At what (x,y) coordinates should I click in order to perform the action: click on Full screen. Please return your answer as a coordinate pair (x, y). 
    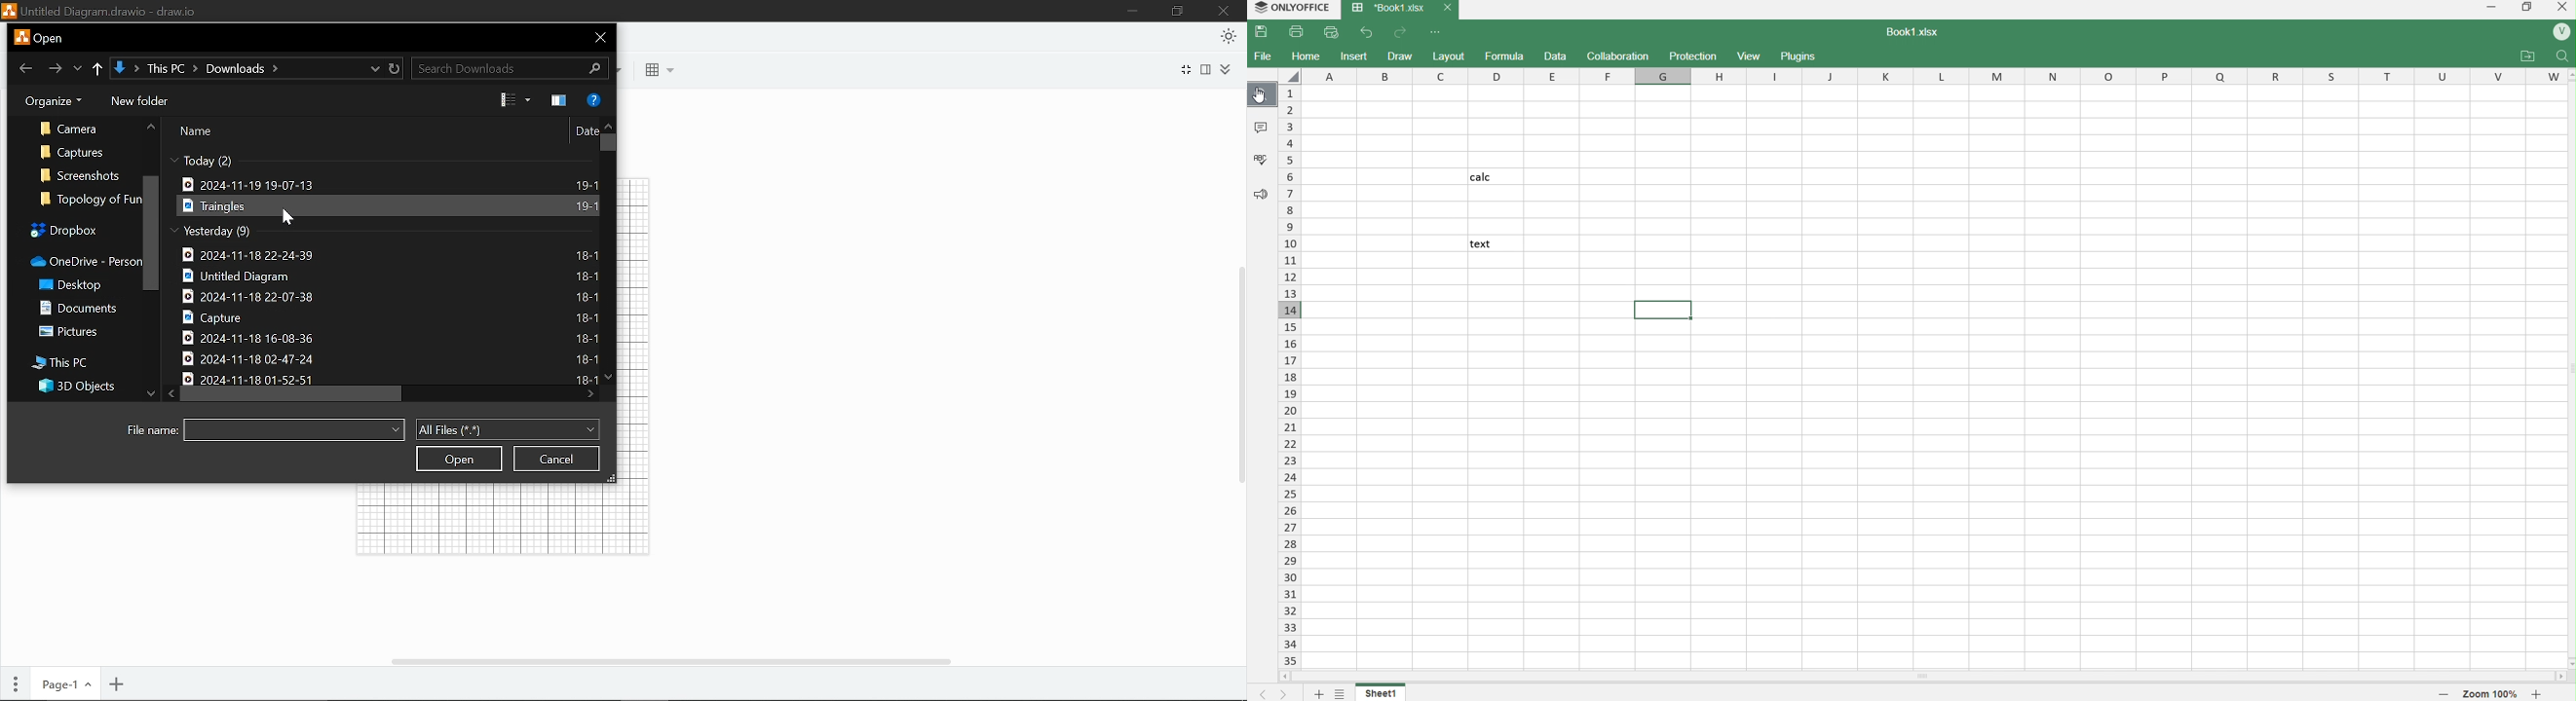
    Looking at the image, I should click on (1185, 71).